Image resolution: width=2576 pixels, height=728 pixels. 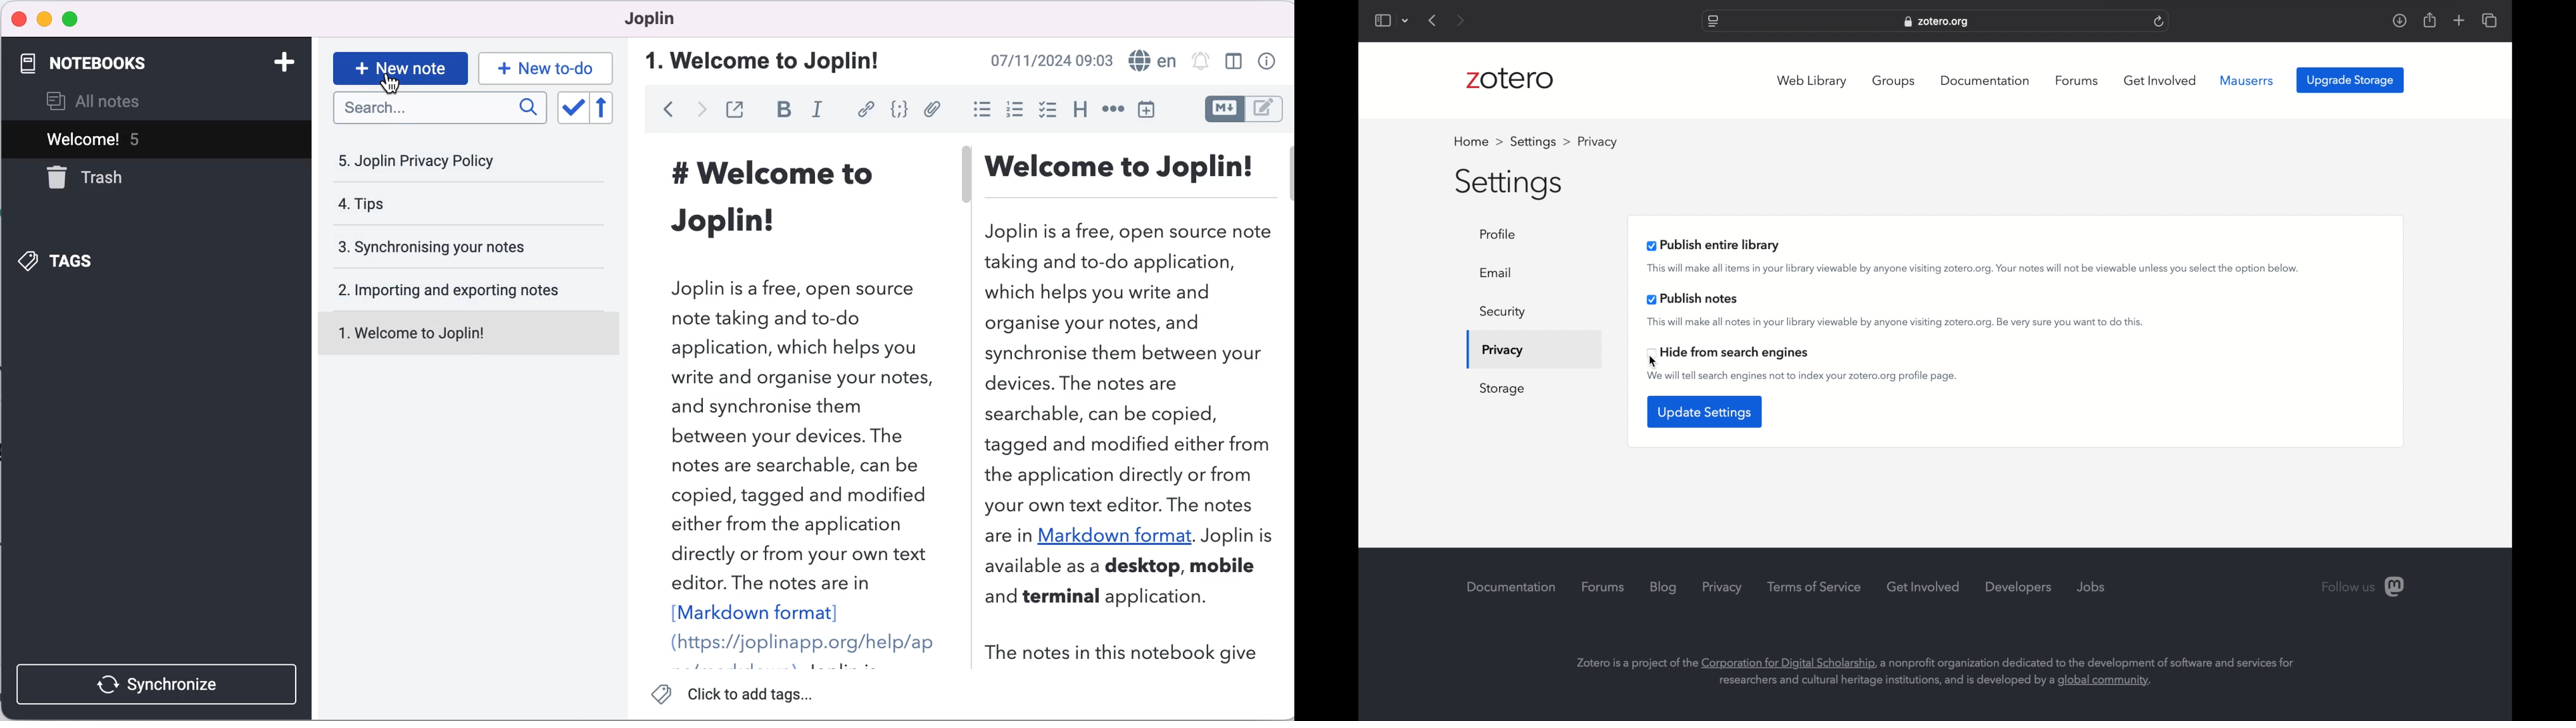 What do you see at coordinates (1240, 109) in the screenshot?
I see `toggle editors` at bounding box center [1240, 109].